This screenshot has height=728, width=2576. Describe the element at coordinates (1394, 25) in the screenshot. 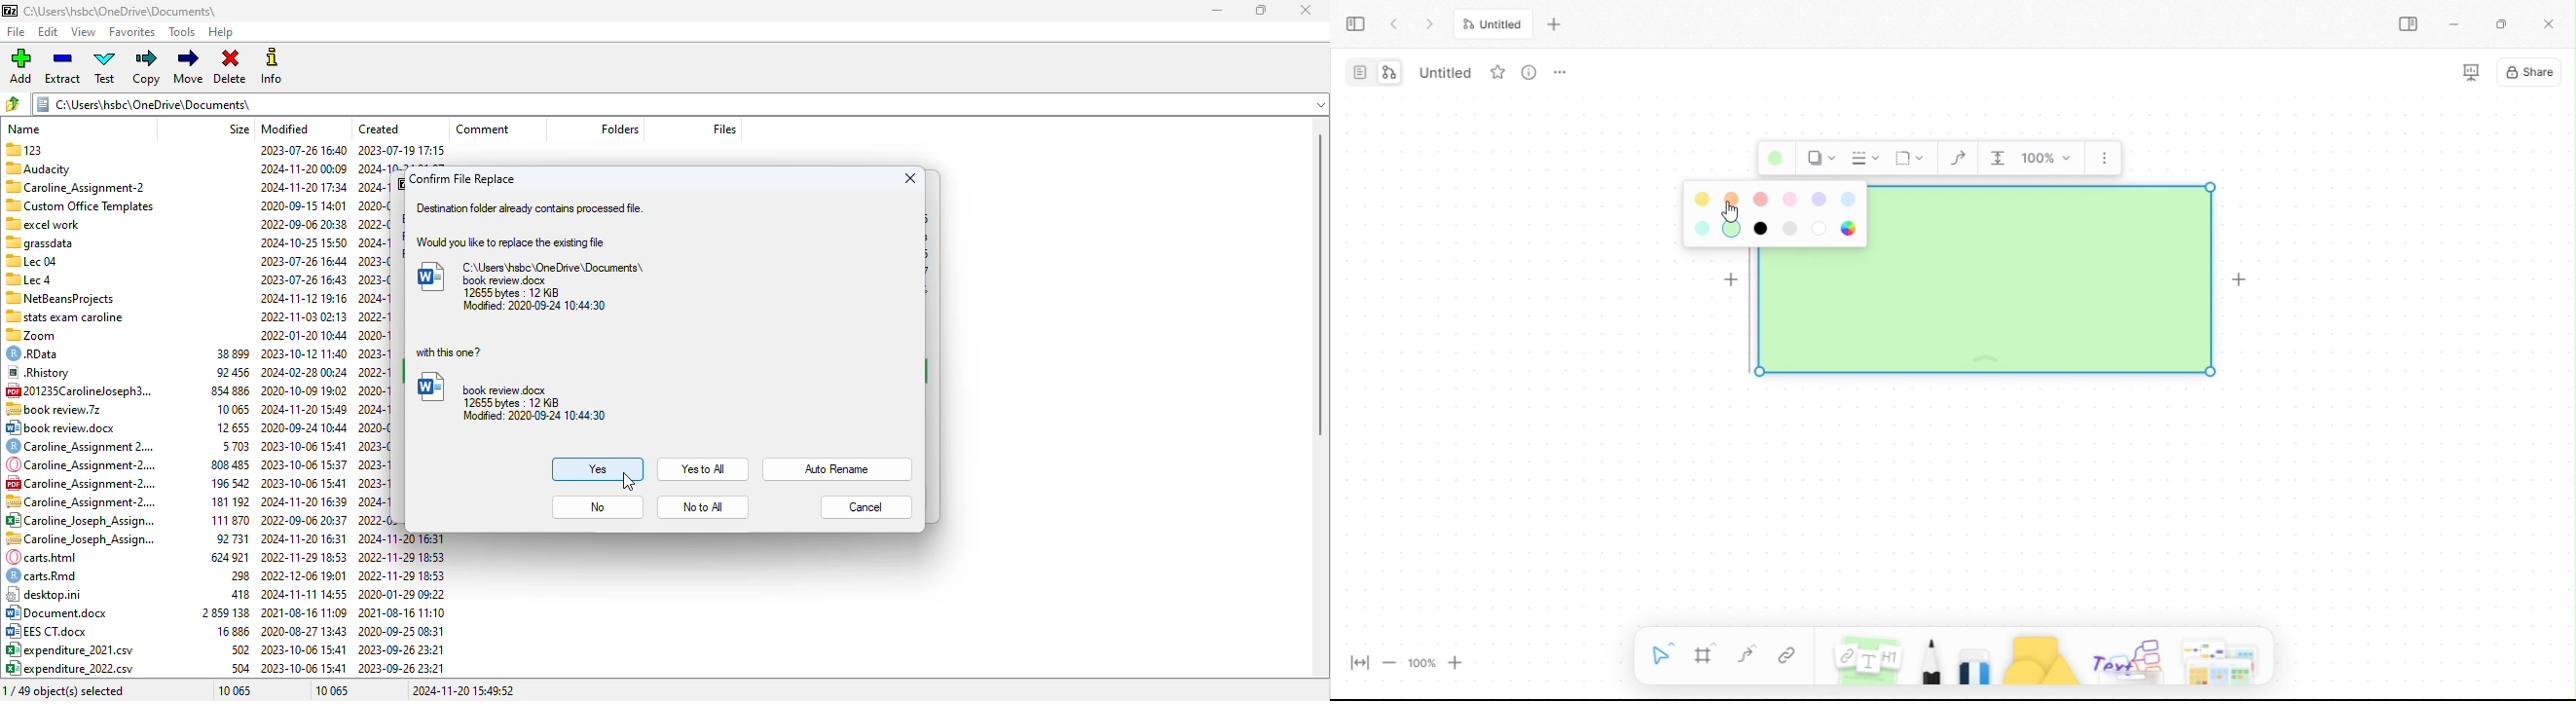

I see `prev tab` at that location.